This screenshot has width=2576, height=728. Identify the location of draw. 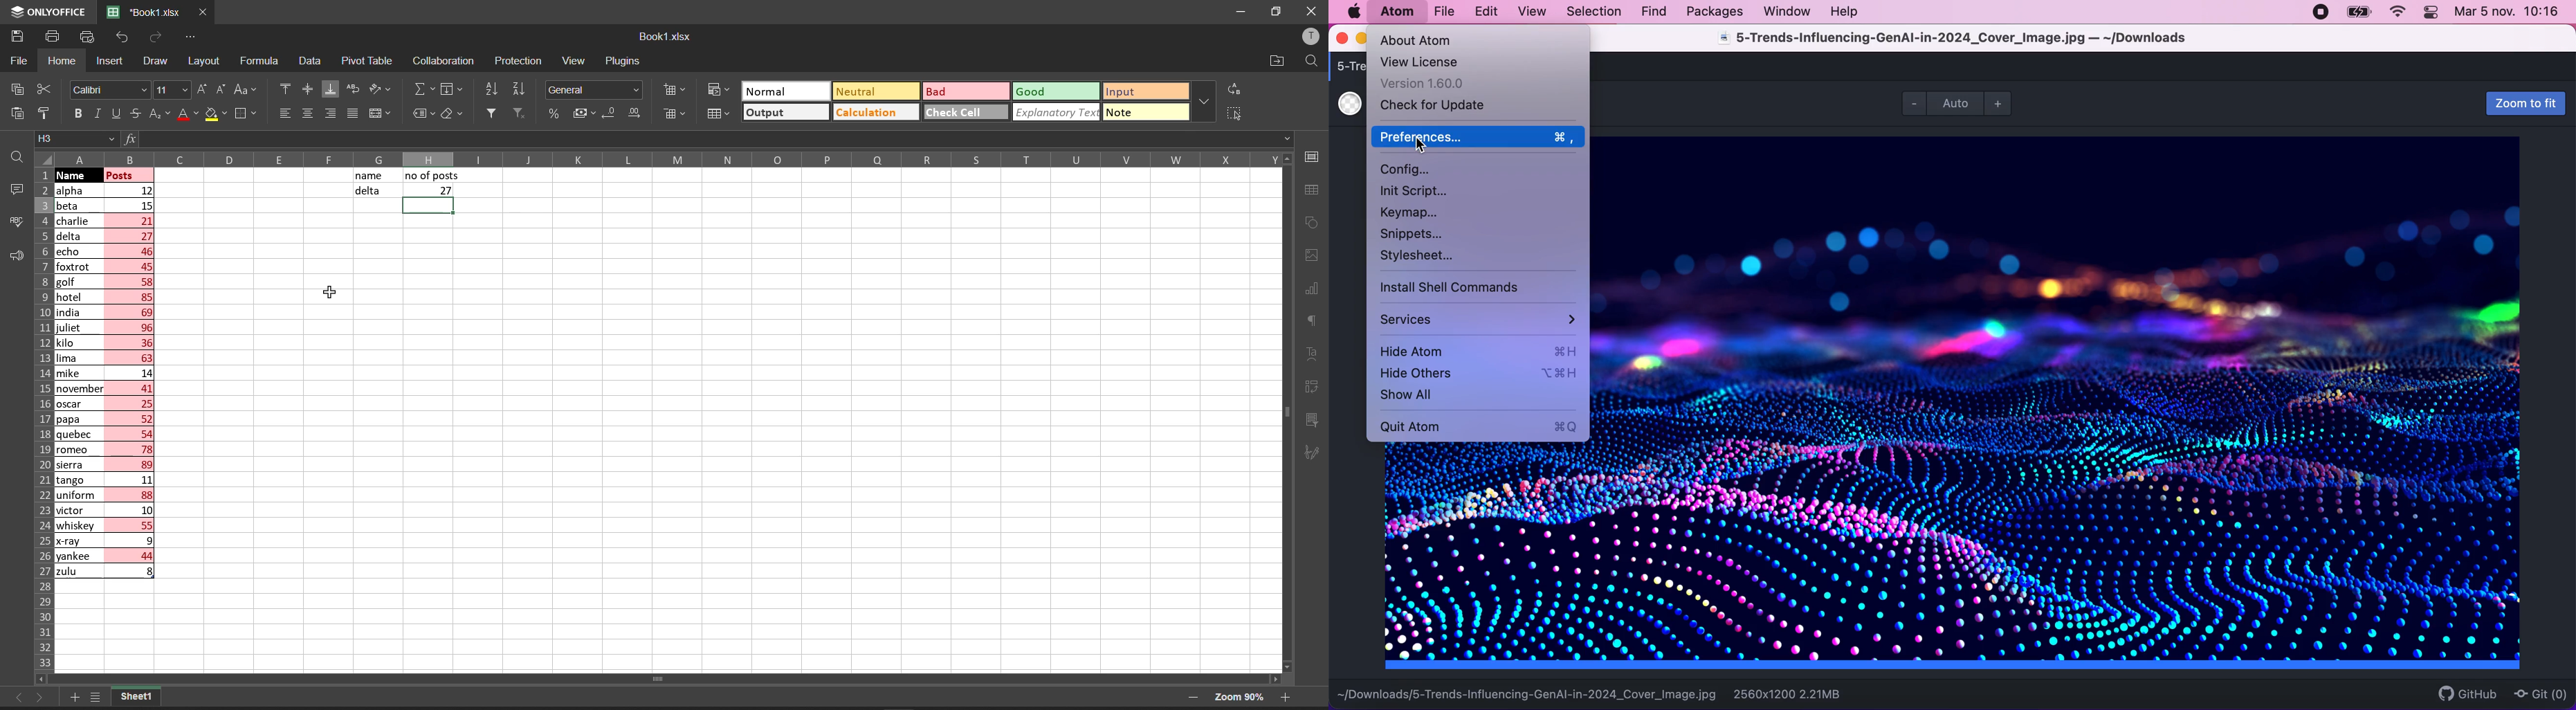
(153, 61).